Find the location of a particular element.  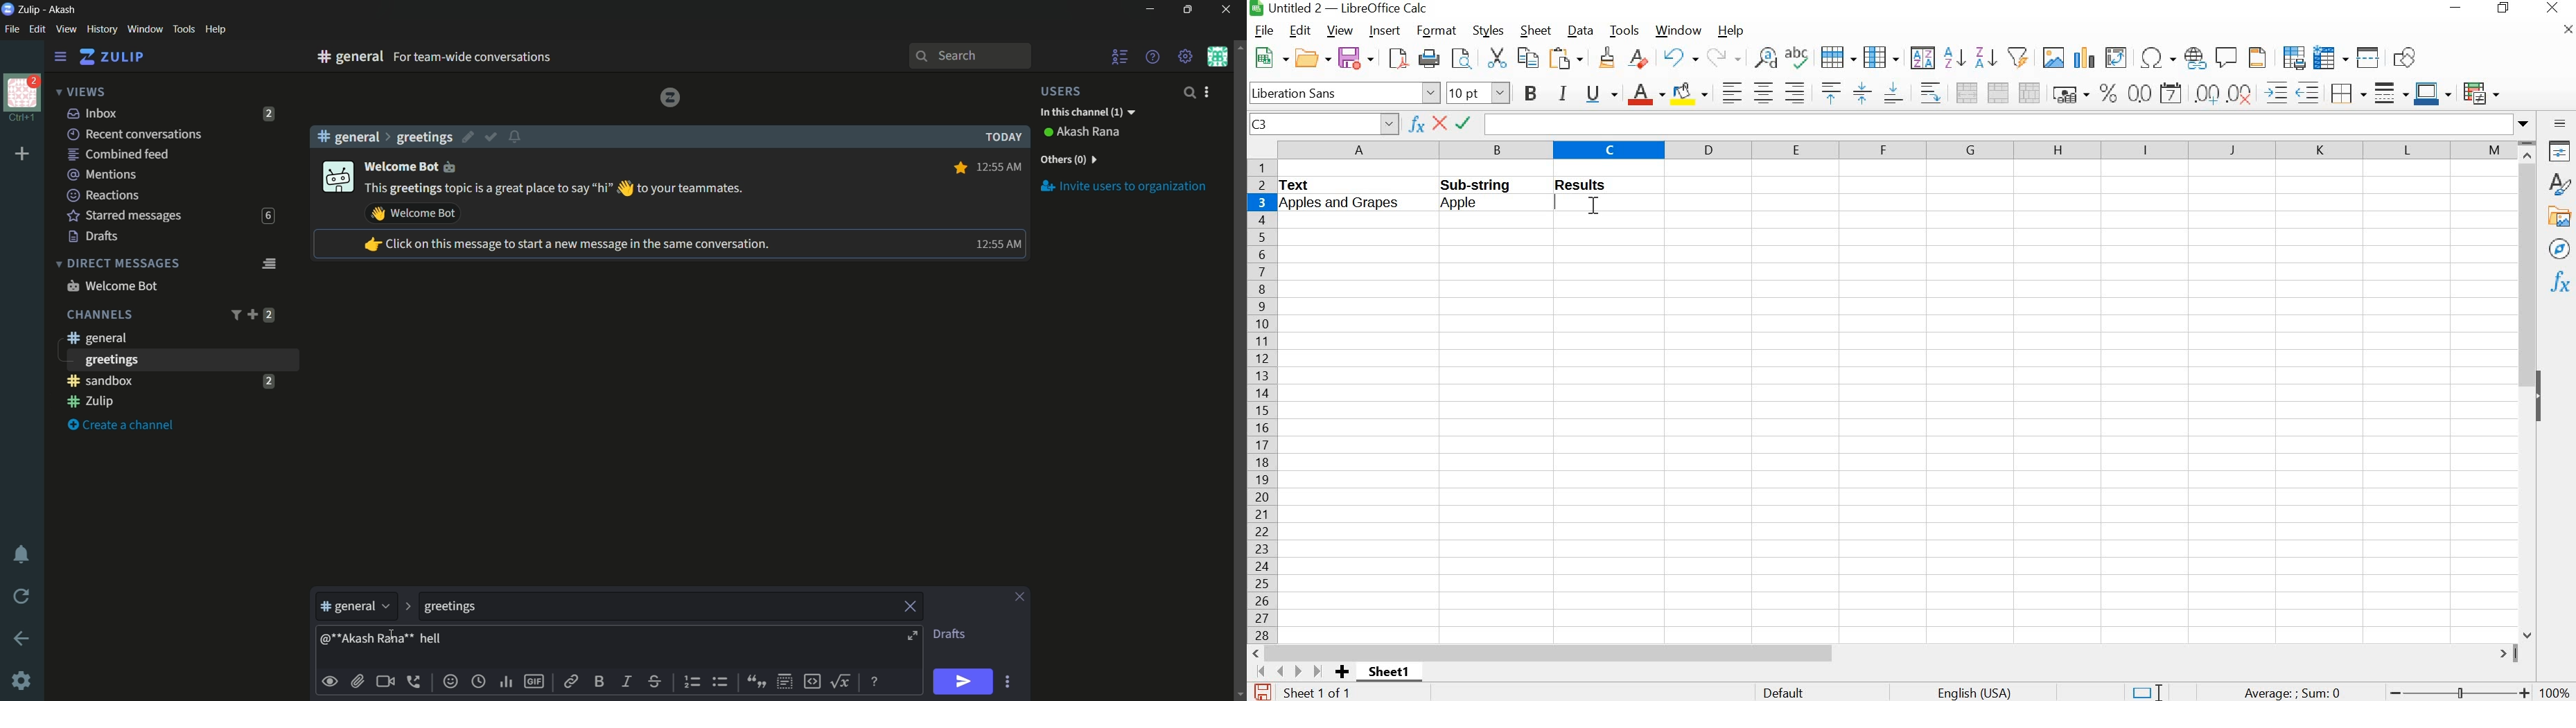

reactions is located at coordinates (103, 195).